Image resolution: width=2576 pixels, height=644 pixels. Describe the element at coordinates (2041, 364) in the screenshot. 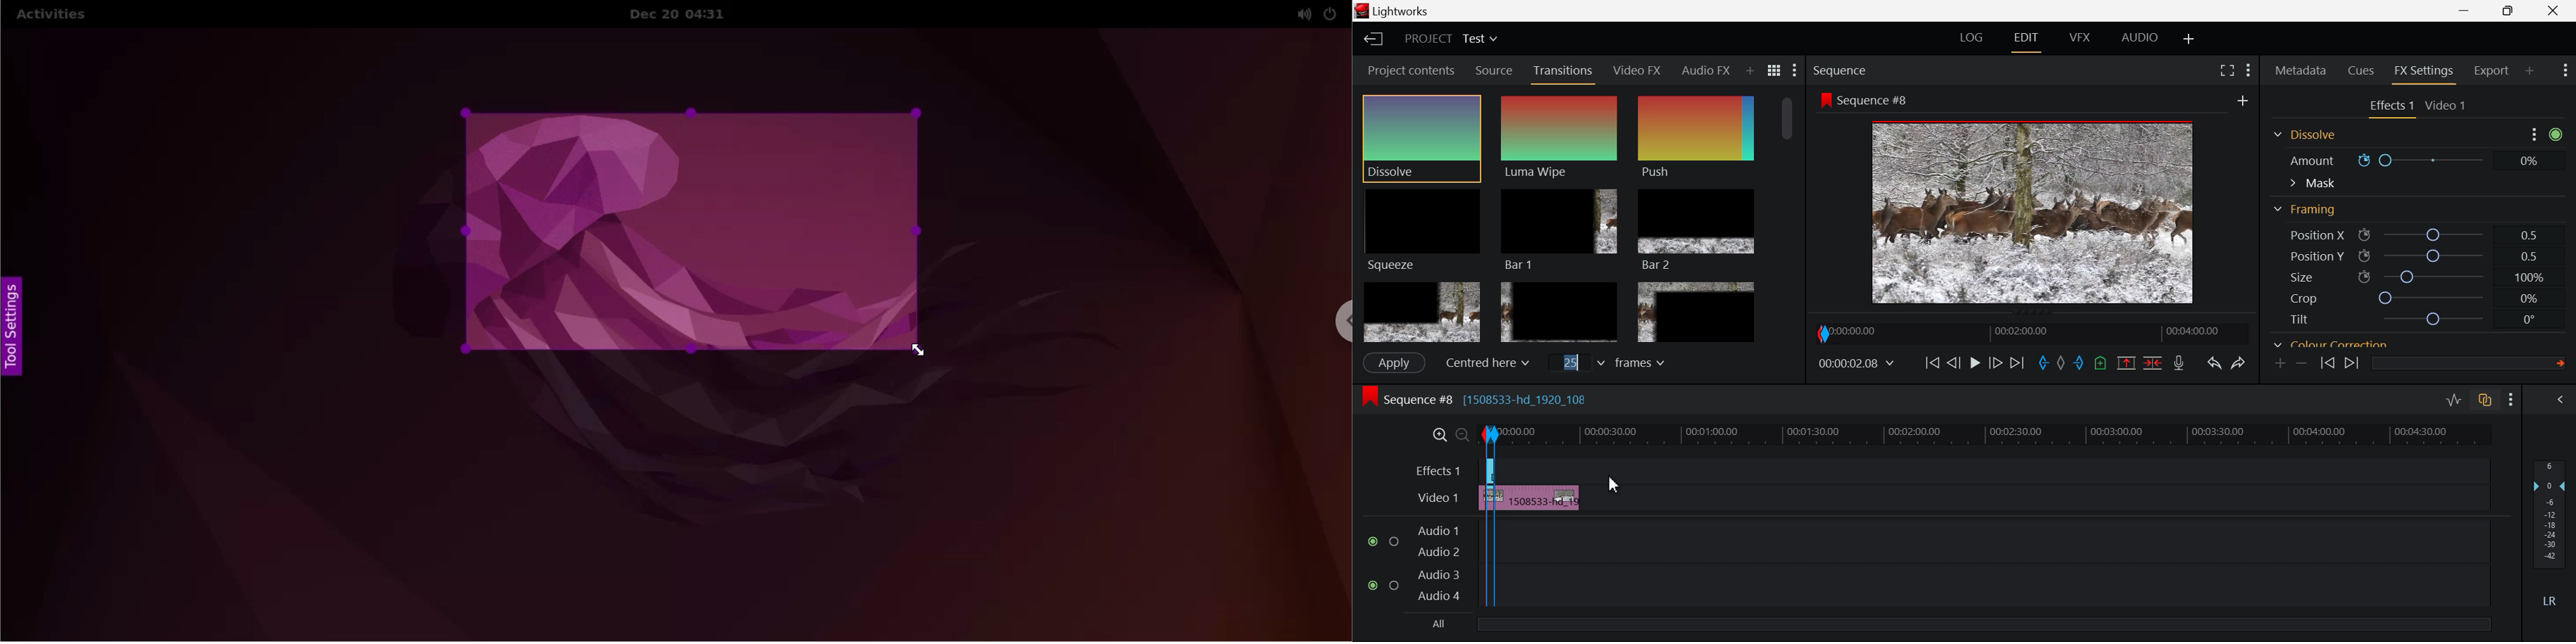

I see `In mark` at that location.